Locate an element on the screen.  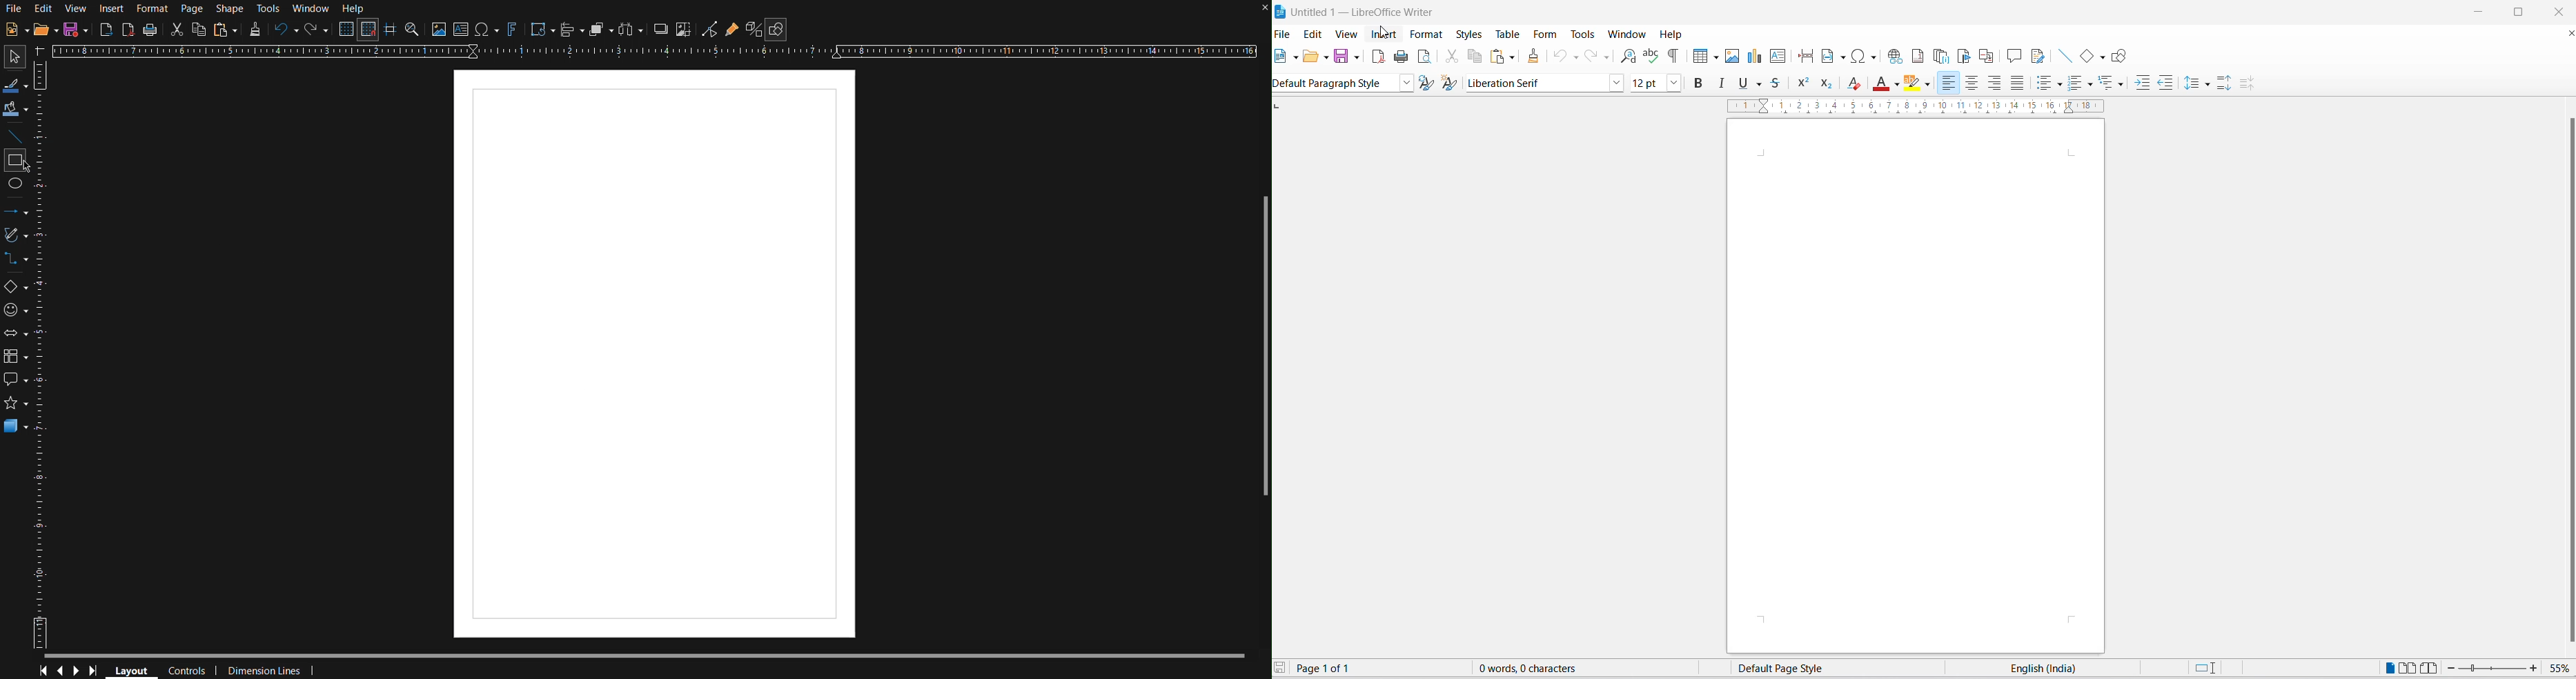
Page 1 of 1 is located at coordinates (1333, 669).